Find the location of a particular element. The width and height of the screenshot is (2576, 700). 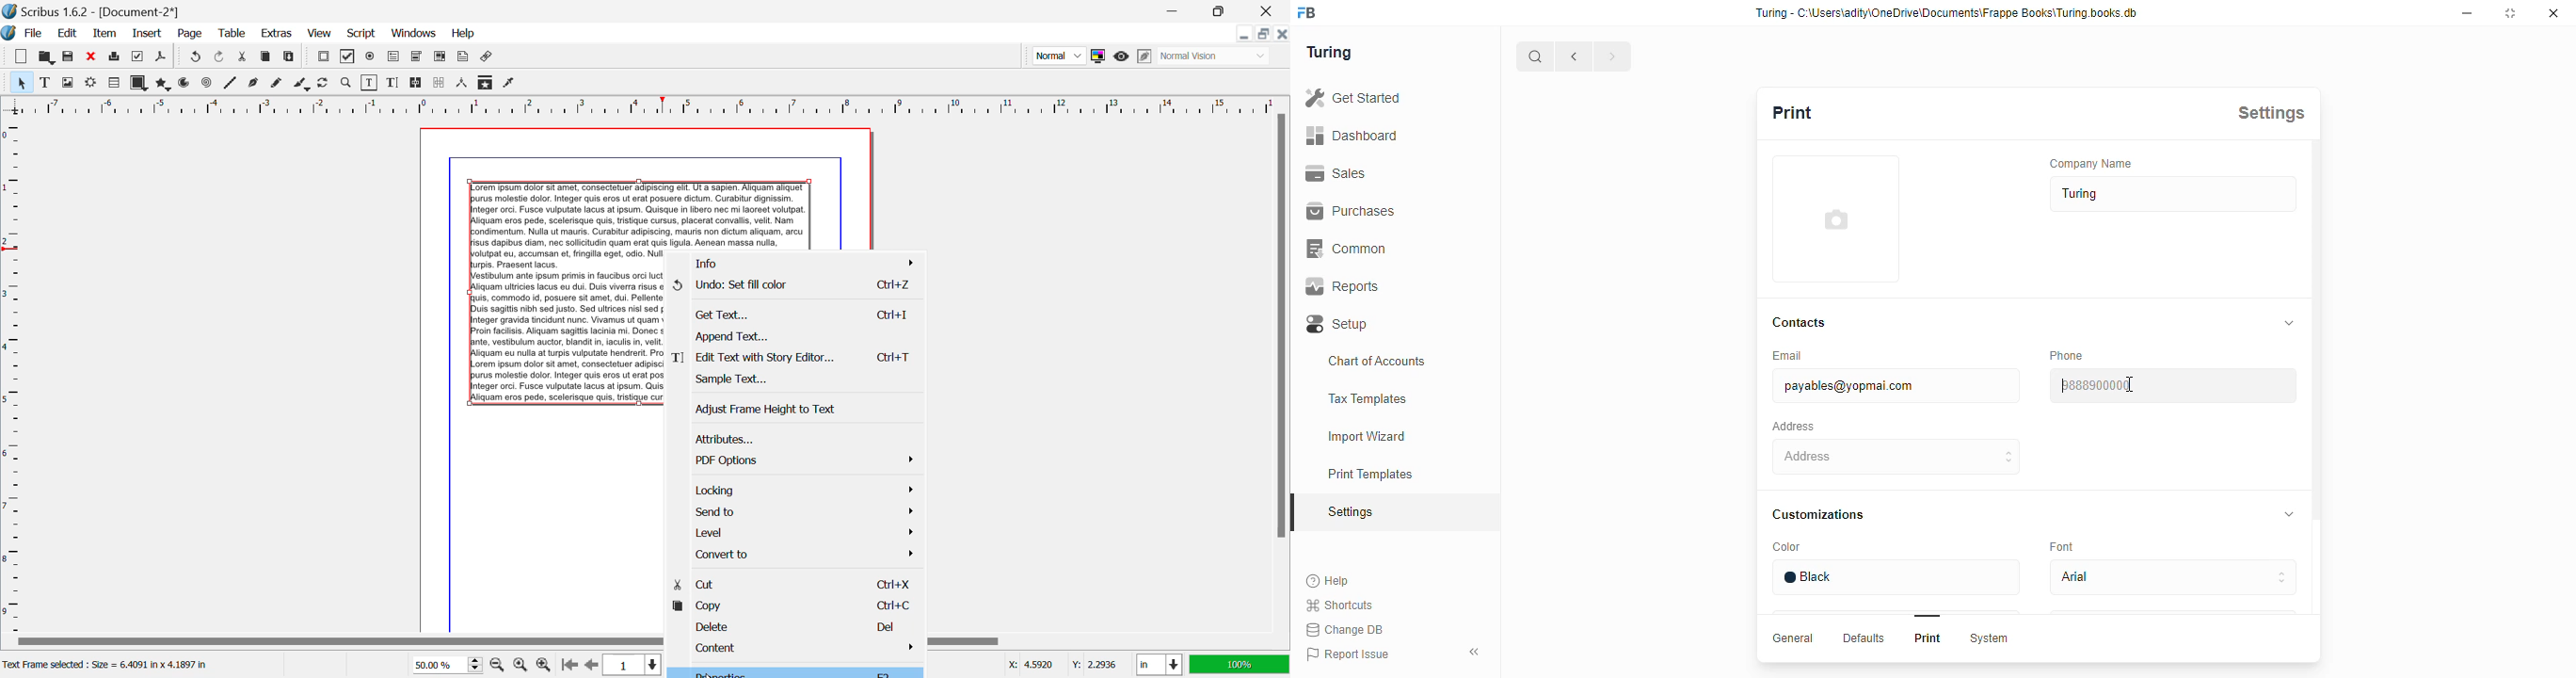

System is located at coordinates (1992, 639).